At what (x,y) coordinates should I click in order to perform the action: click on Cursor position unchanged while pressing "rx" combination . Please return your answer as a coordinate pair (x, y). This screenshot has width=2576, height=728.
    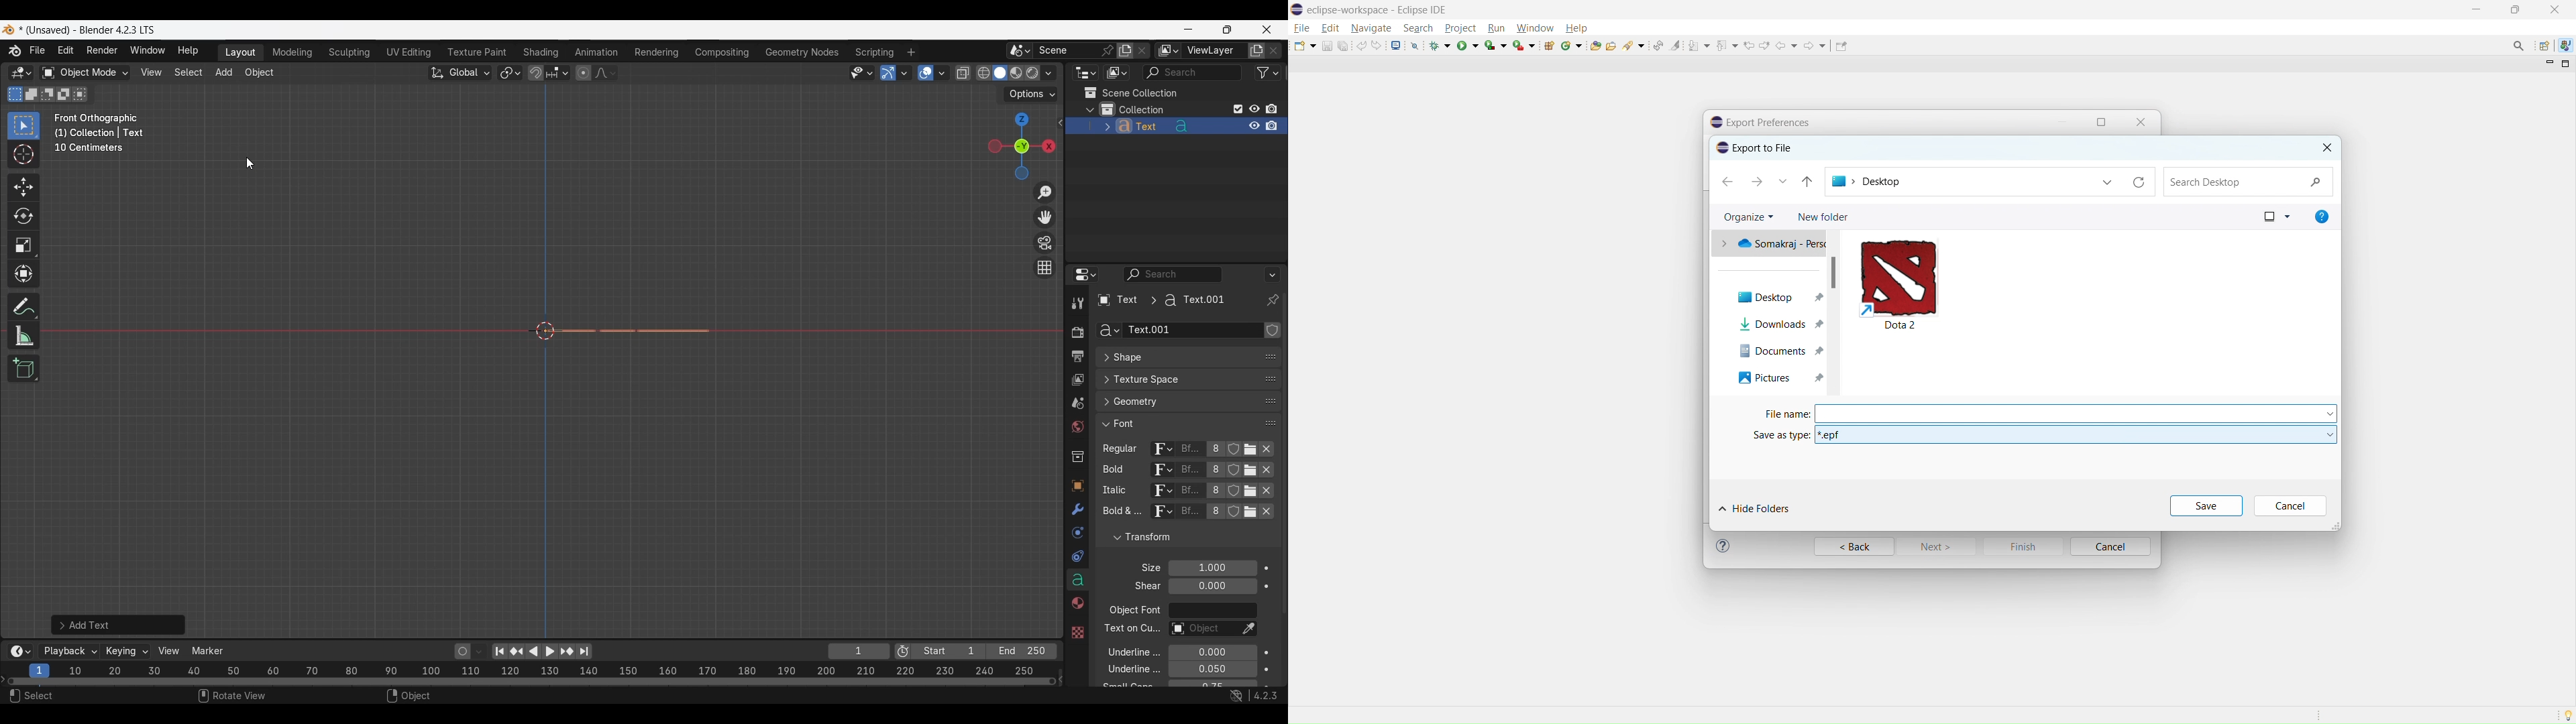
    Looking at the image, I should click on (250, 164).